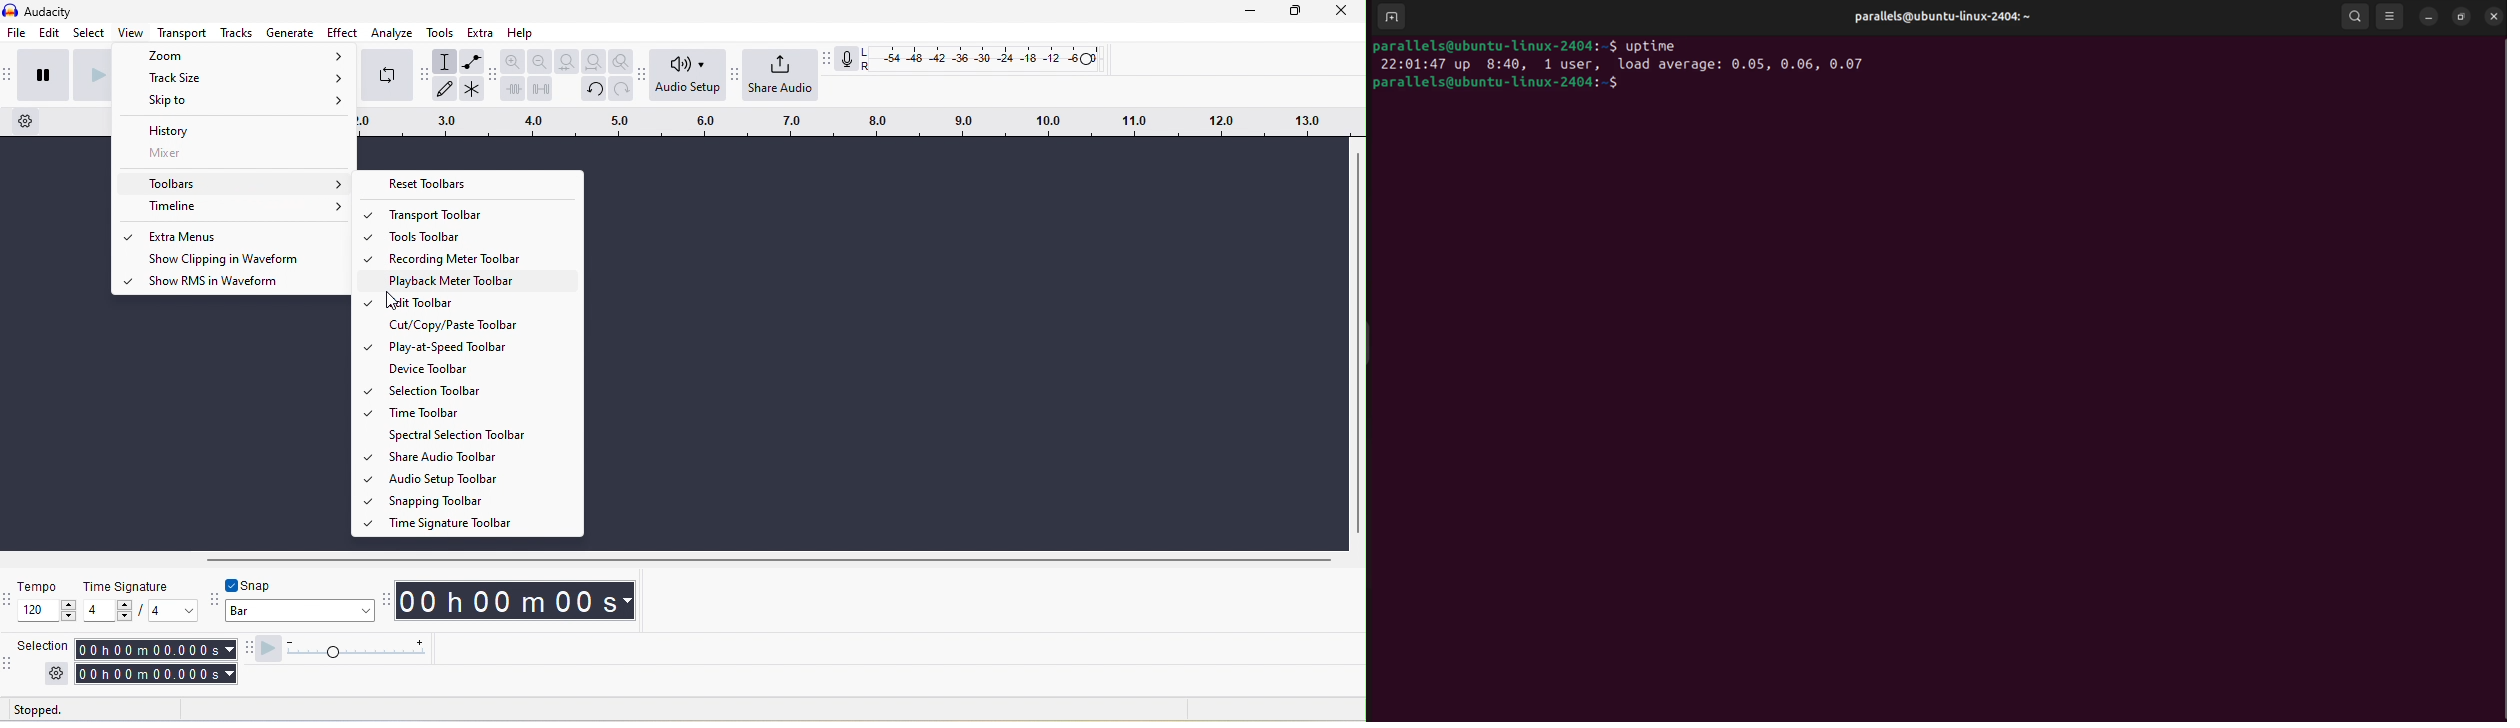 This screenshot has width=2520, height=728. Describe the element at coordinates (1495, 45) in the screenshot. I see `parallels@ubuntu-1linux-2404:-$` at that location.